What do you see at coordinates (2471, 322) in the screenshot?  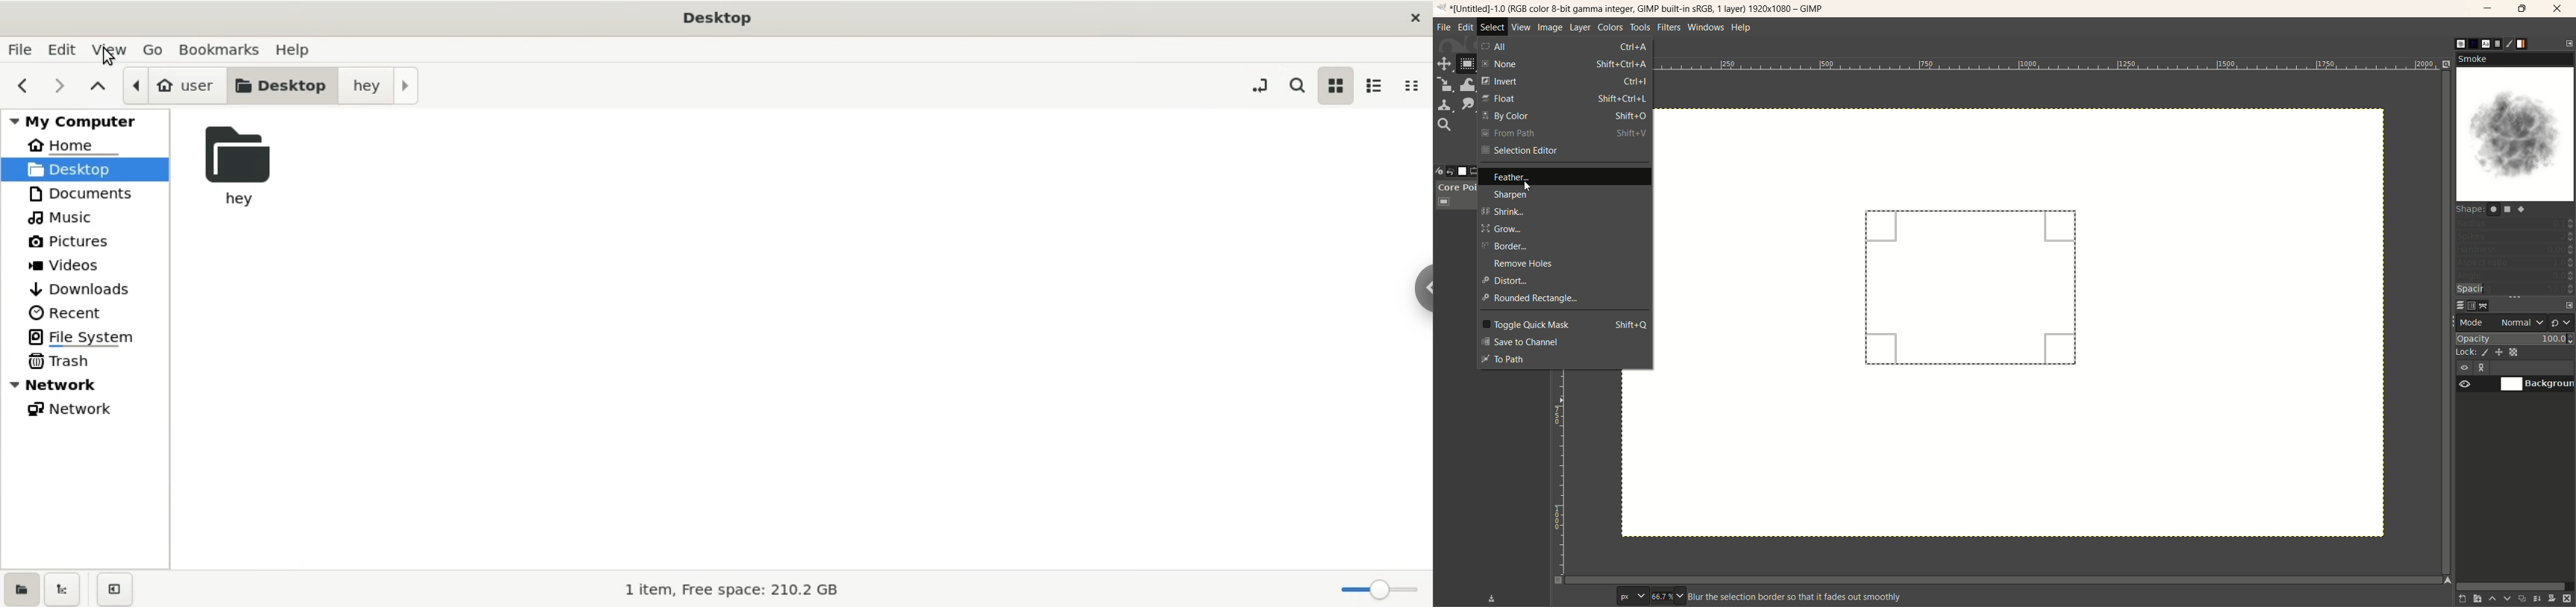 I see `mode` at bounding box center [2471, 322].